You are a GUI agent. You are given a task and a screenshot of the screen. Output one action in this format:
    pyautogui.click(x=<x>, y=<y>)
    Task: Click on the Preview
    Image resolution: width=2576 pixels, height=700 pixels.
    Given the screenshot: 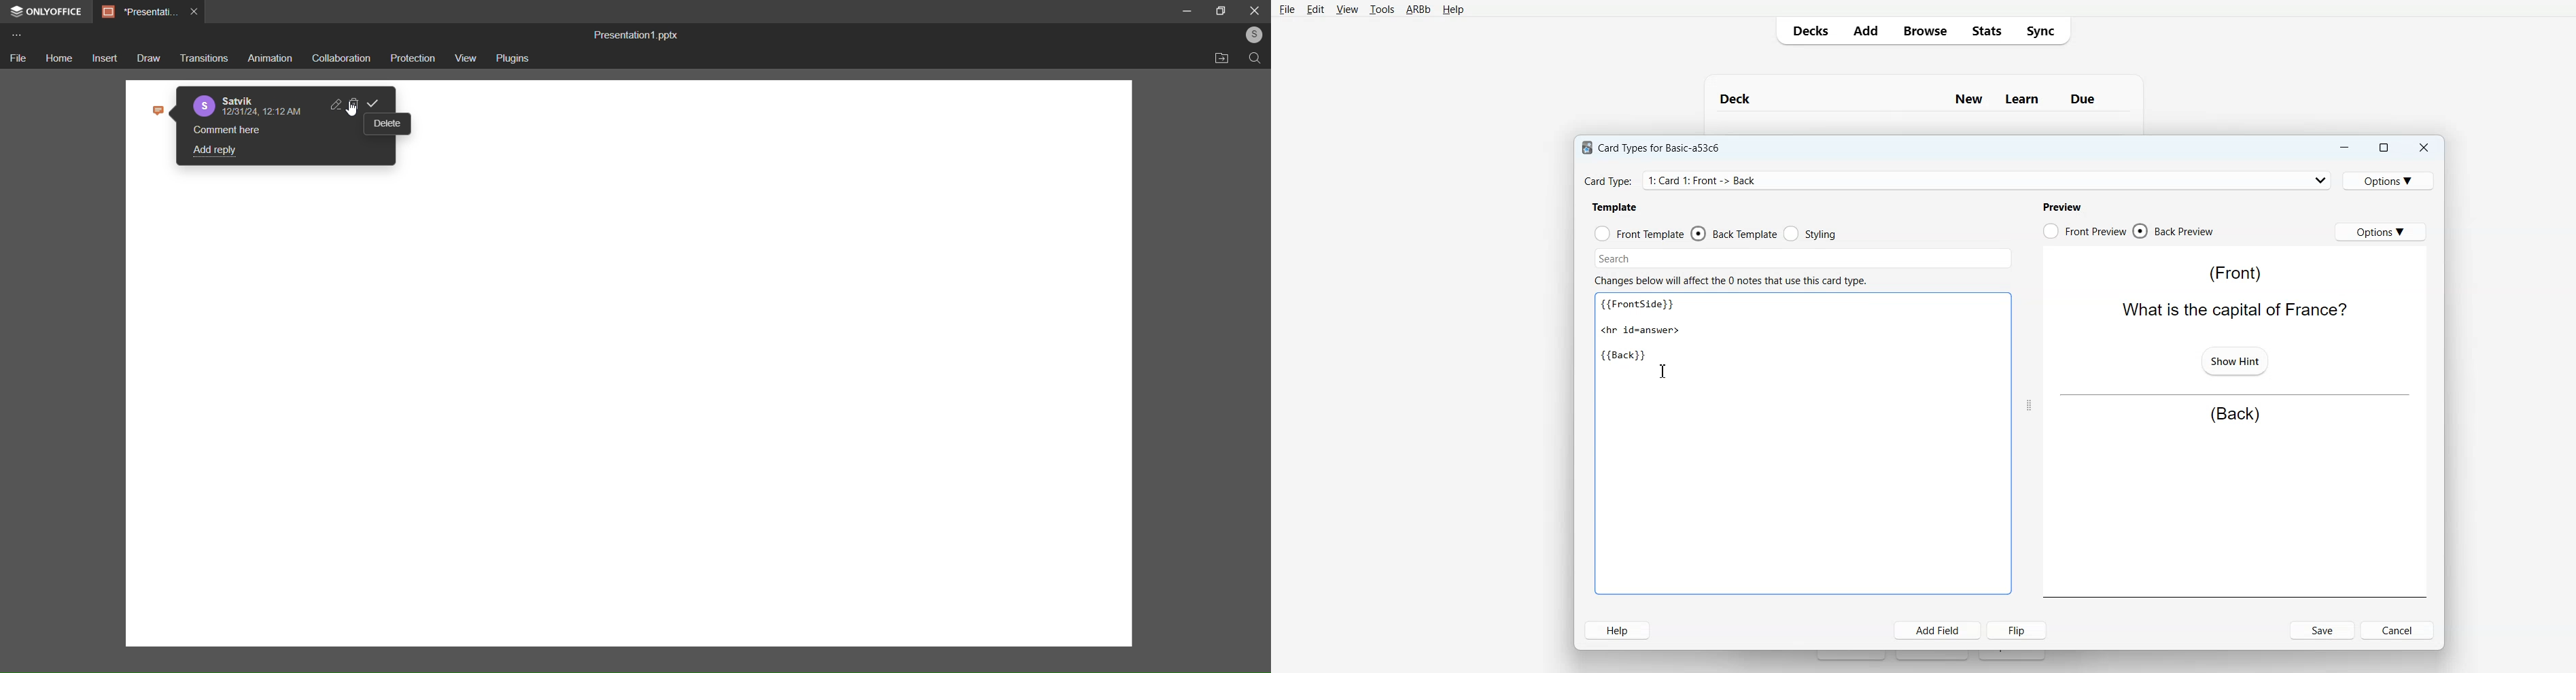 What is the action you would take?
    pyautogui.click(x=2061, y=207)
    